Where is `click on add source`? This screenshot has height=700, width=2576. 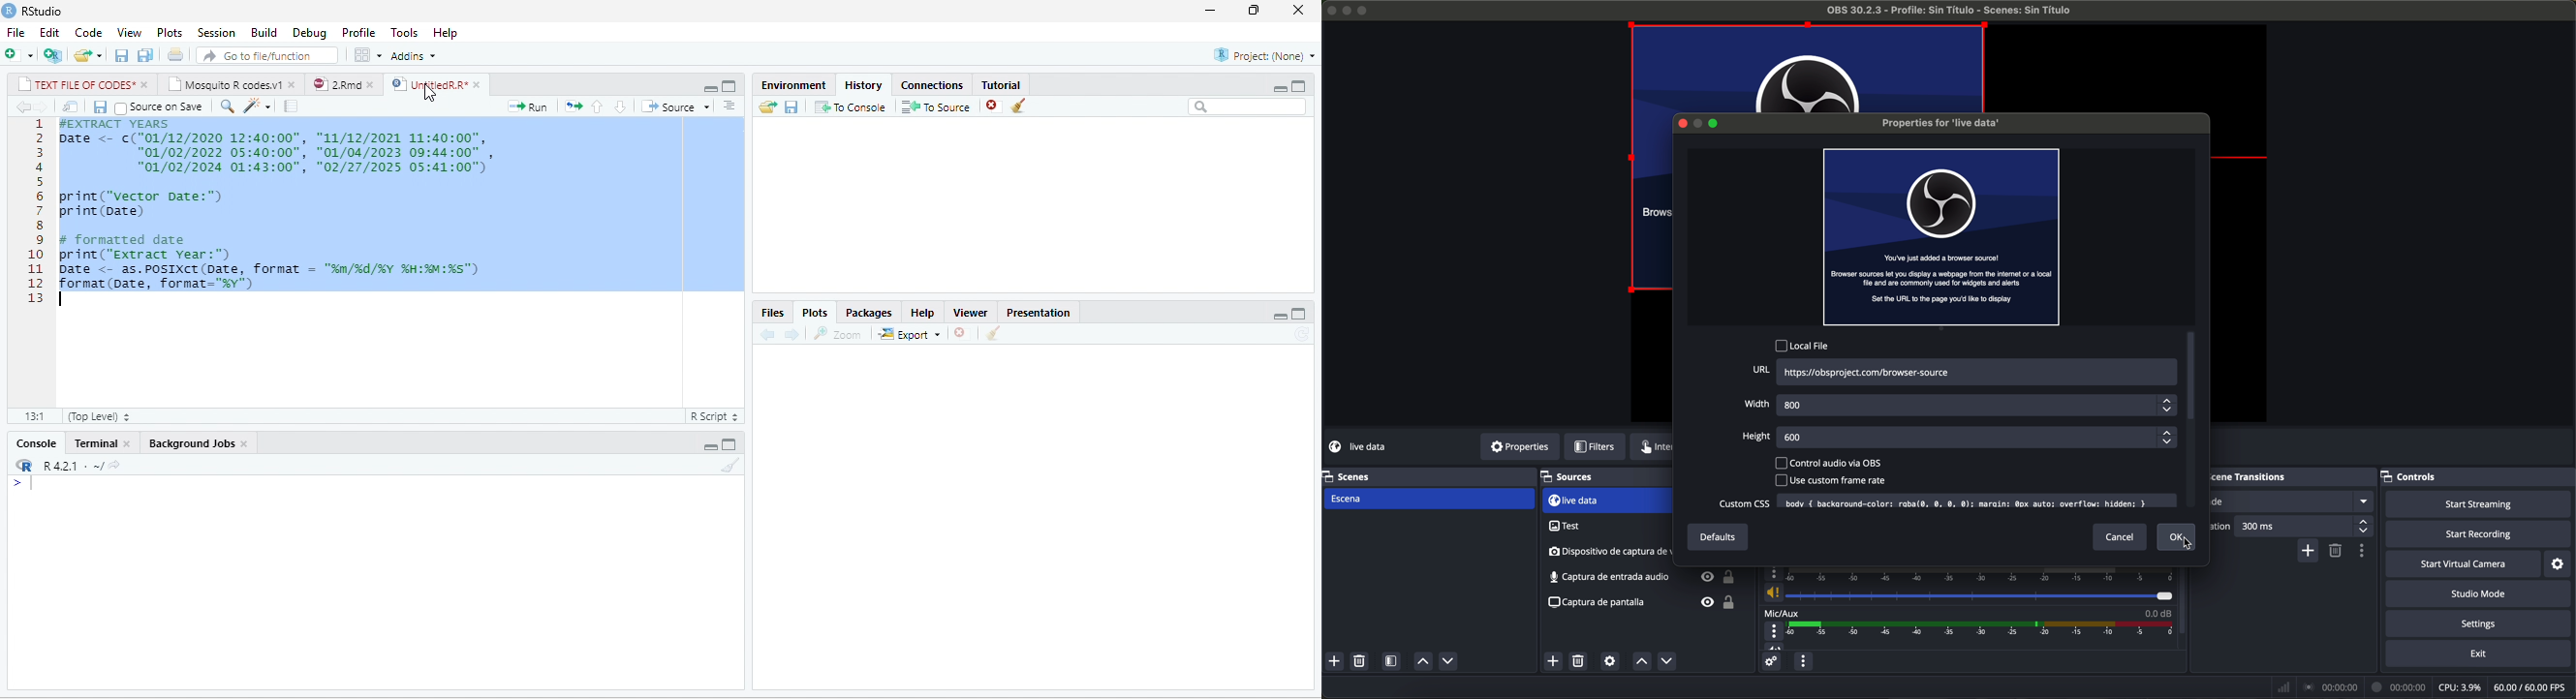
click on add source is located at coordinates (1554, 662).